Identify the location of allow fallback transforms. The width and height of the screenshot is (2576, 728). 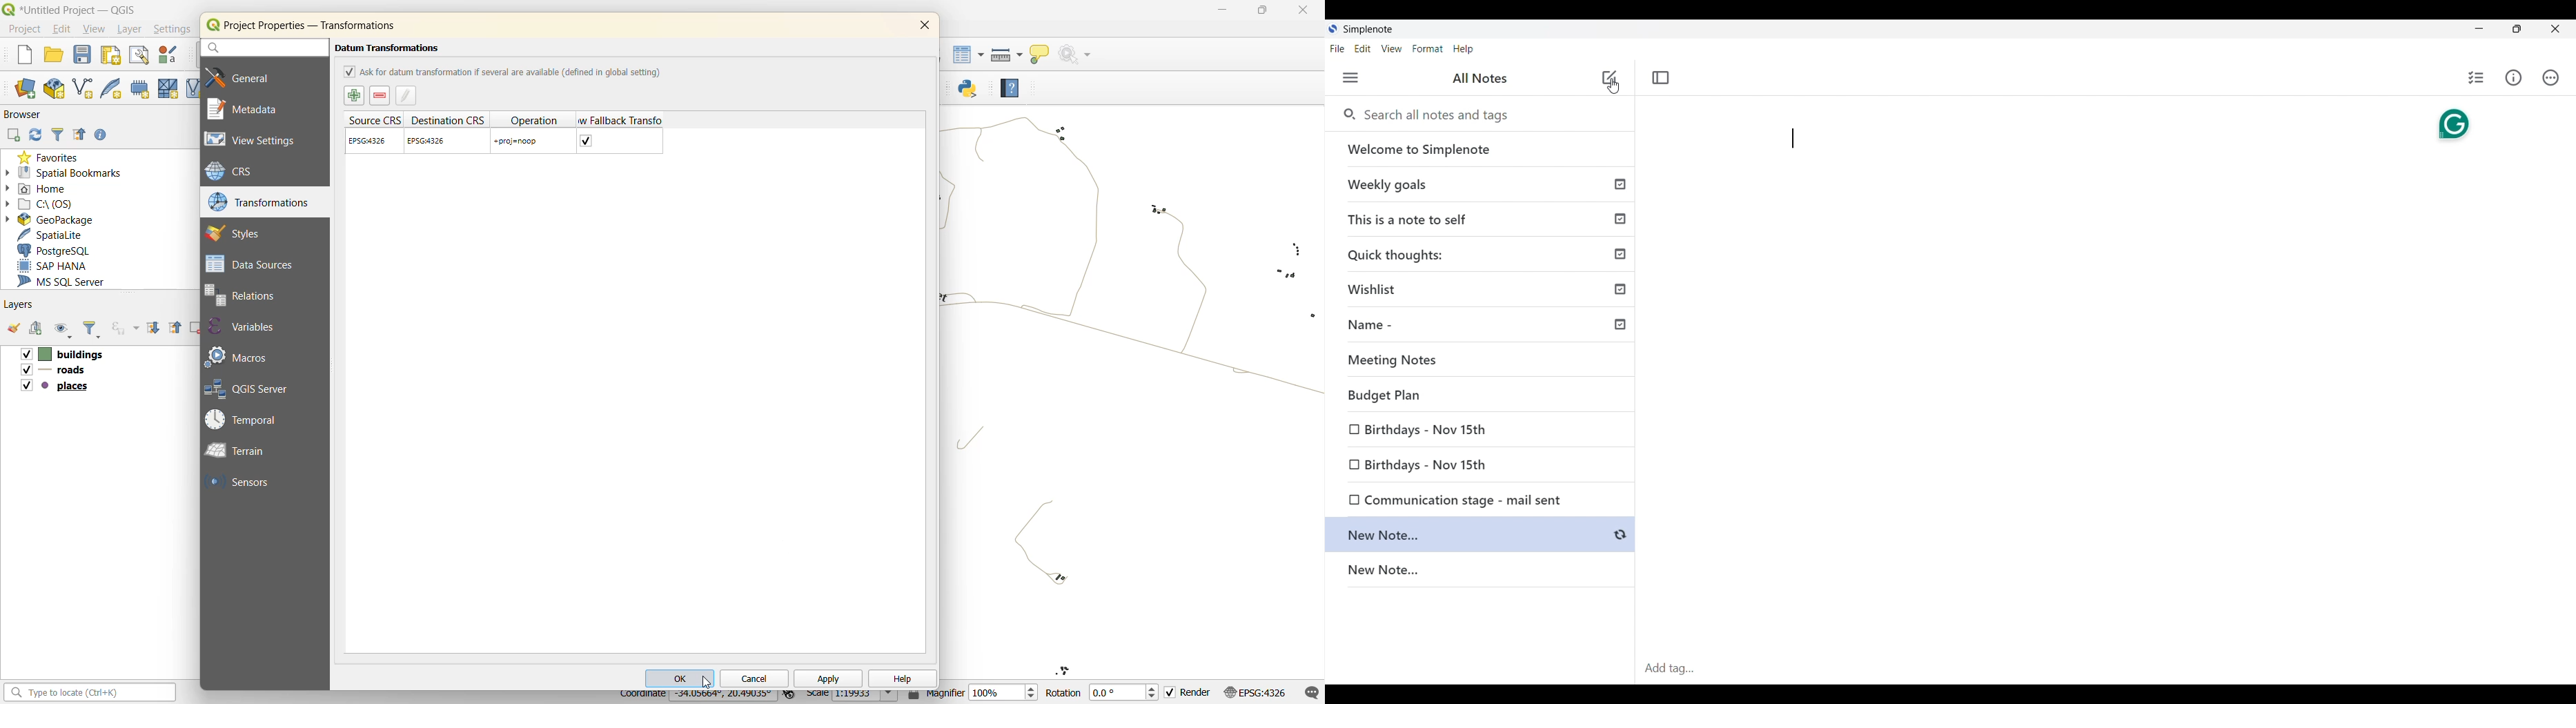
(620, 119).